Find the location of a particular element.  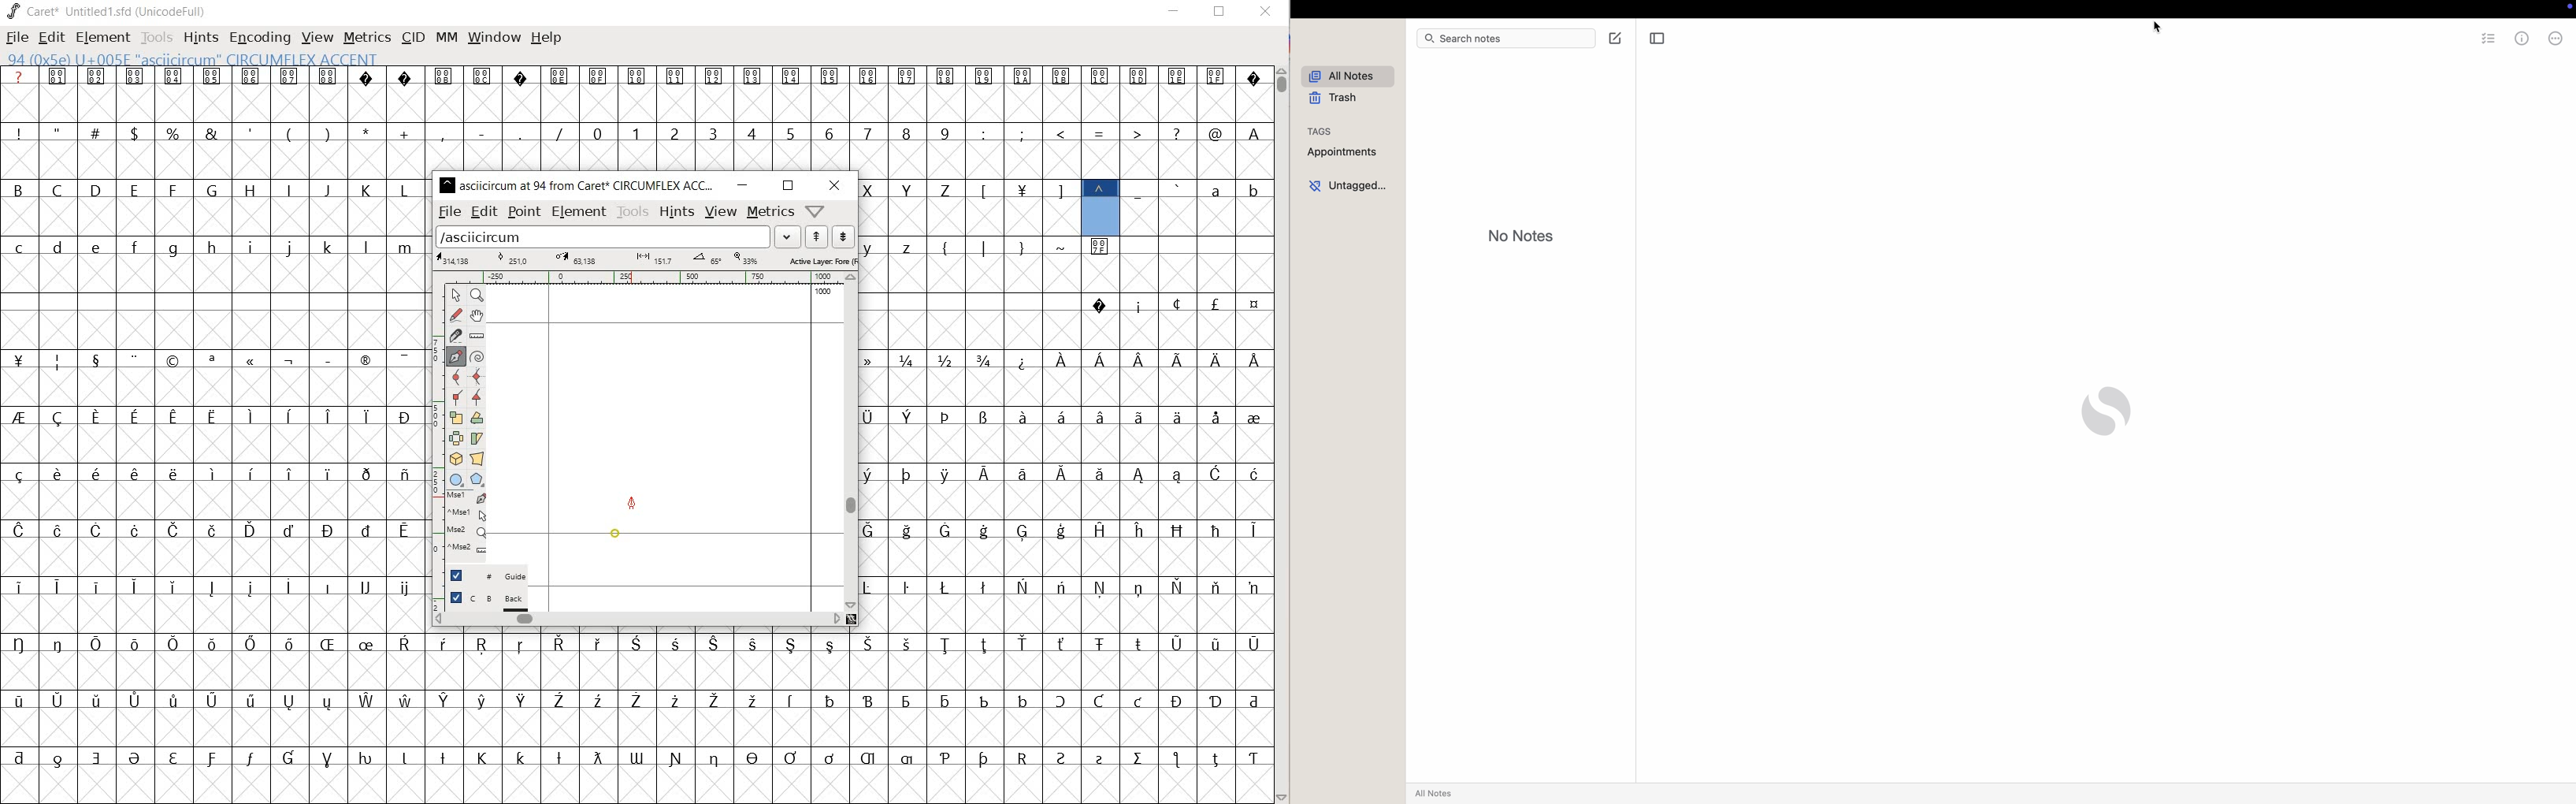

hints is located at coordinates (677, 212).